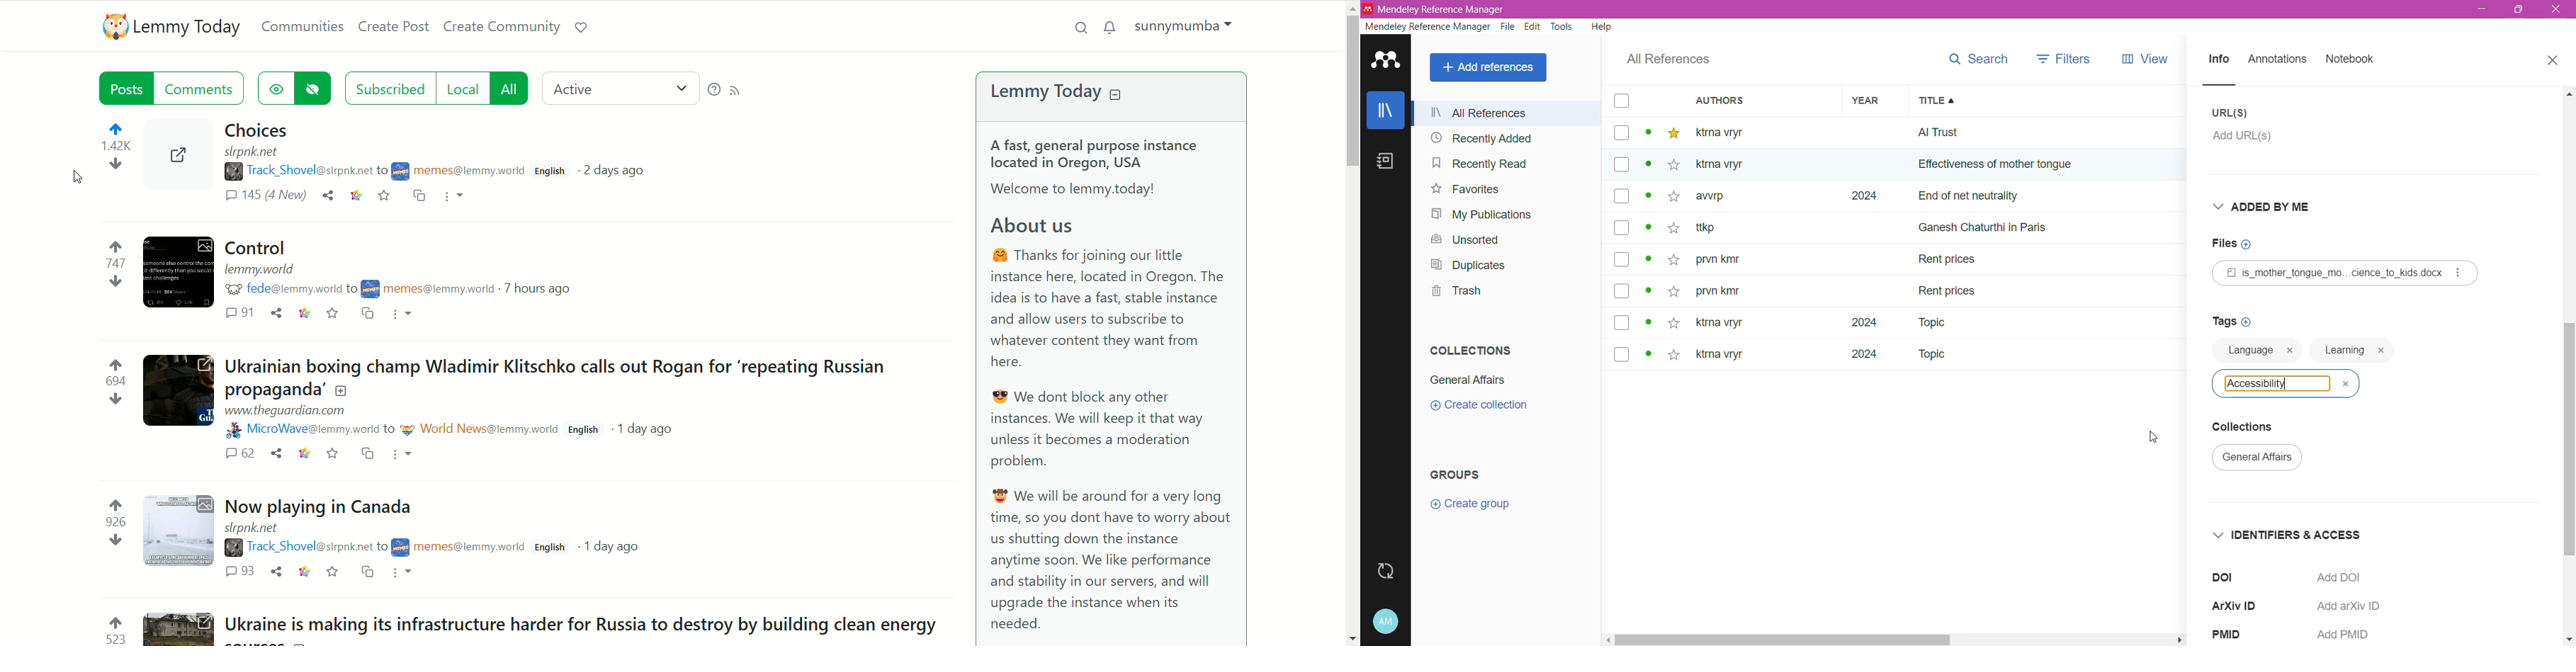  Describe the element at coordinates (260, 528) in the screenshot. I see `URL` at that location.